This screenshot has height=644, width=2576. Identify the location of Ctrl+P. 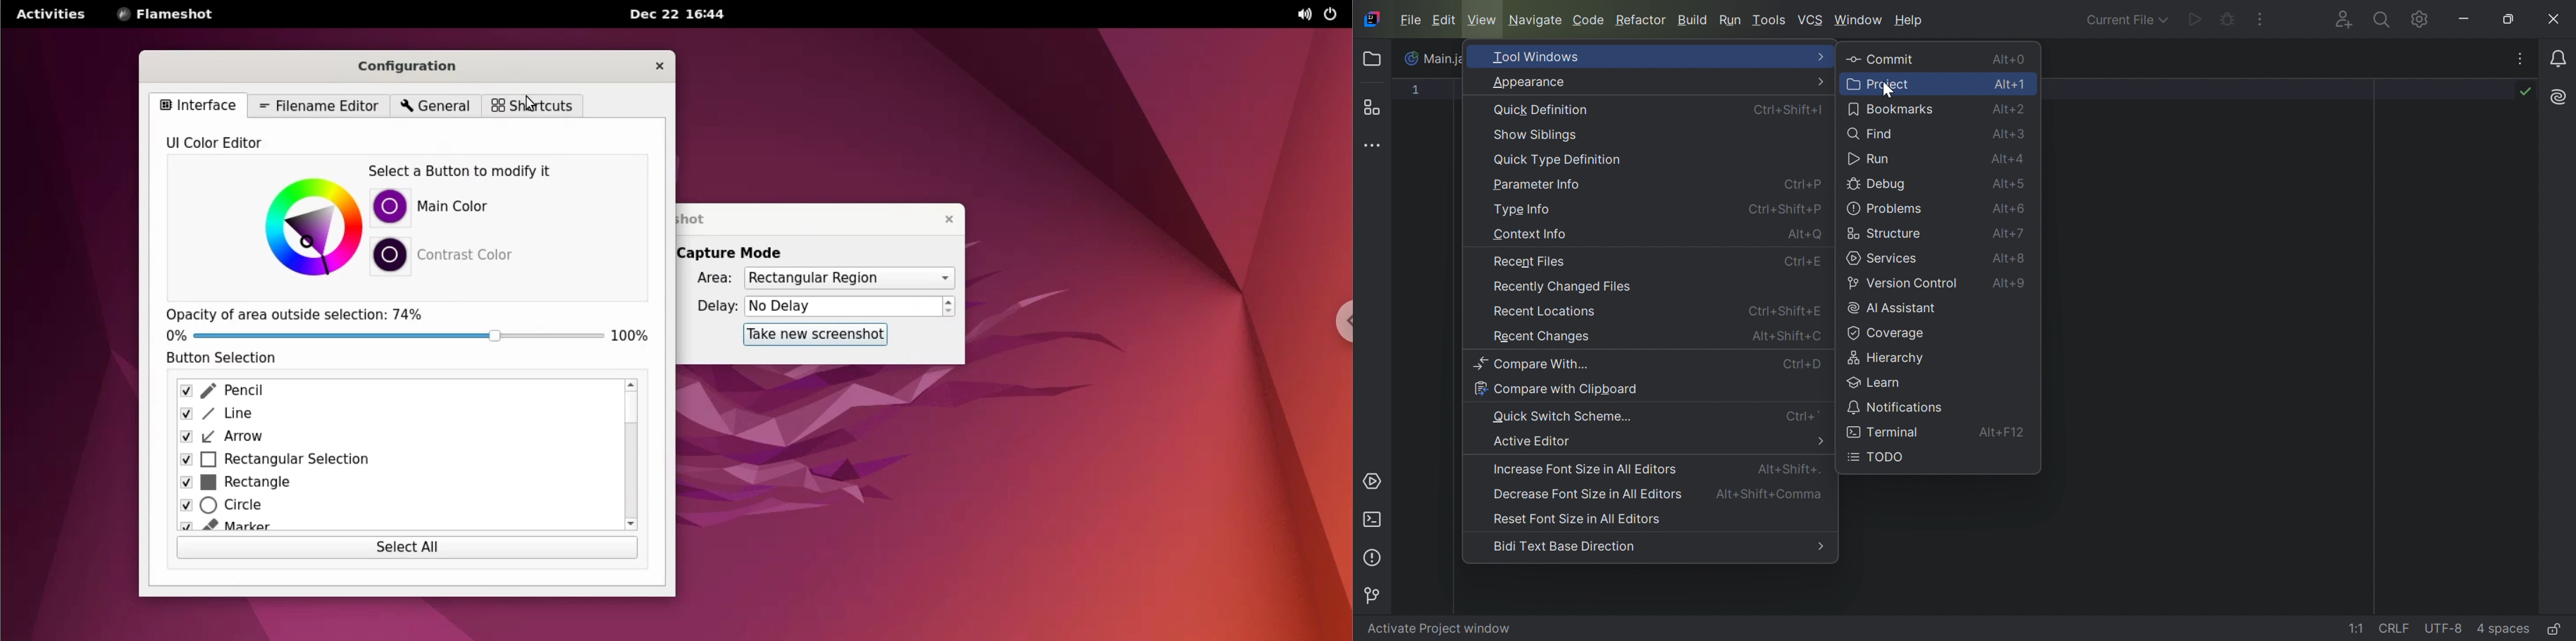
(1804, 184).